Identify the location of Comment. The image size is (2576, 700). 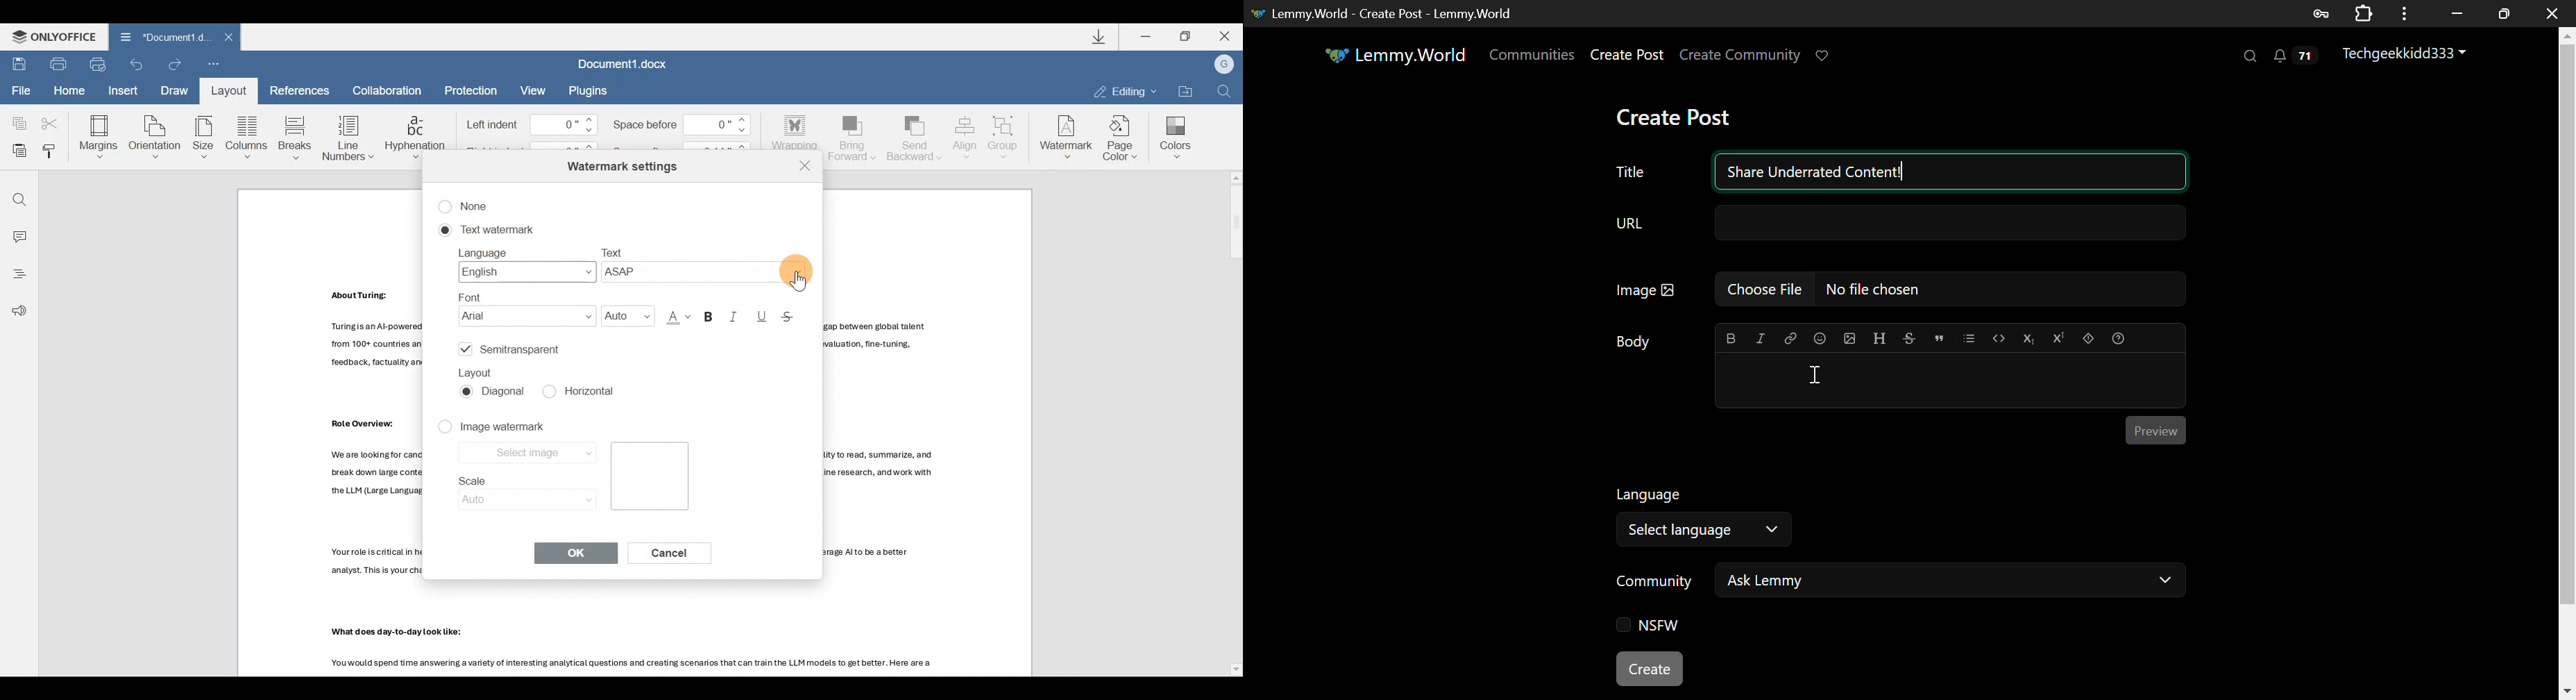
(18, 234).